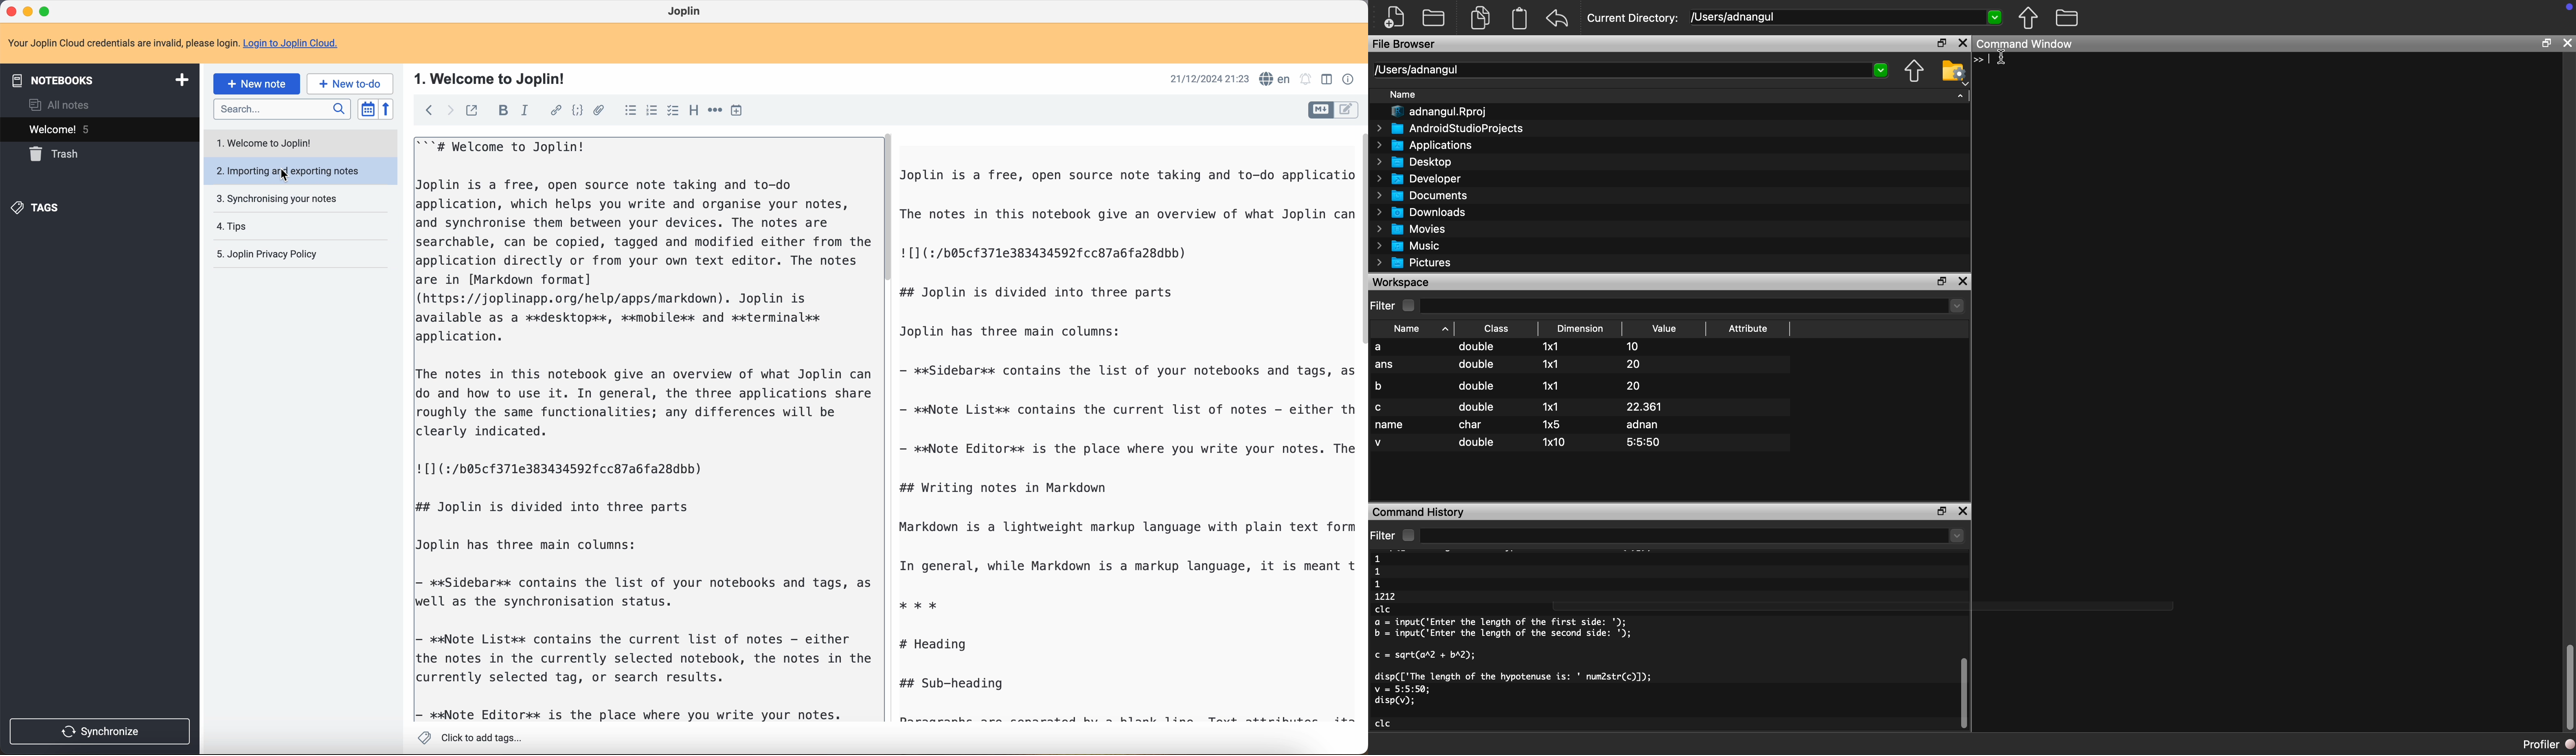  Describe the element at coordinates (266, 253) in the screenshot. I see `Joplin privacy policy` at that location.